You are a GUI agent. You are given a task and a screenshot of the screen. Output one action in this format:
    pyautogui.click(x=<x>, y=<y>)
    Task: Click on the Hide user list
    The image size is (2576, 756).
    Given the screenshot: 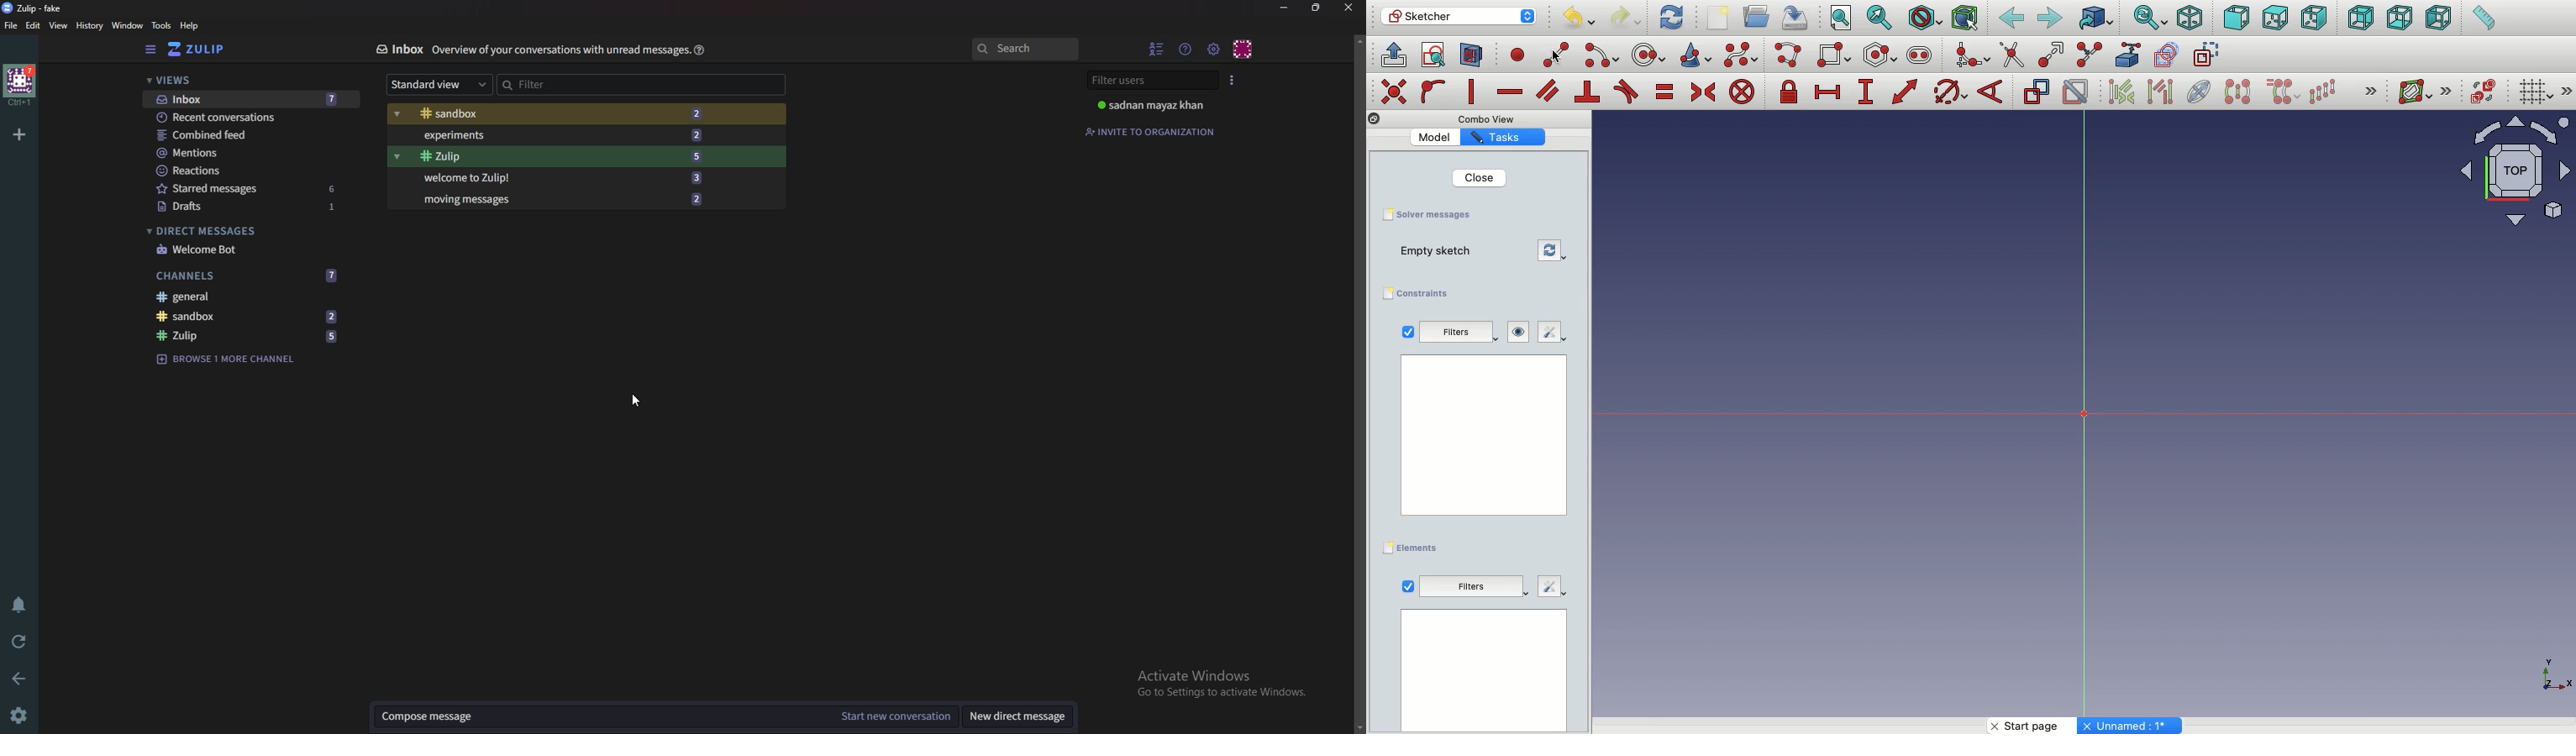 What is the action you would take?
    pyautogui.click(x=1156, y=47)
    